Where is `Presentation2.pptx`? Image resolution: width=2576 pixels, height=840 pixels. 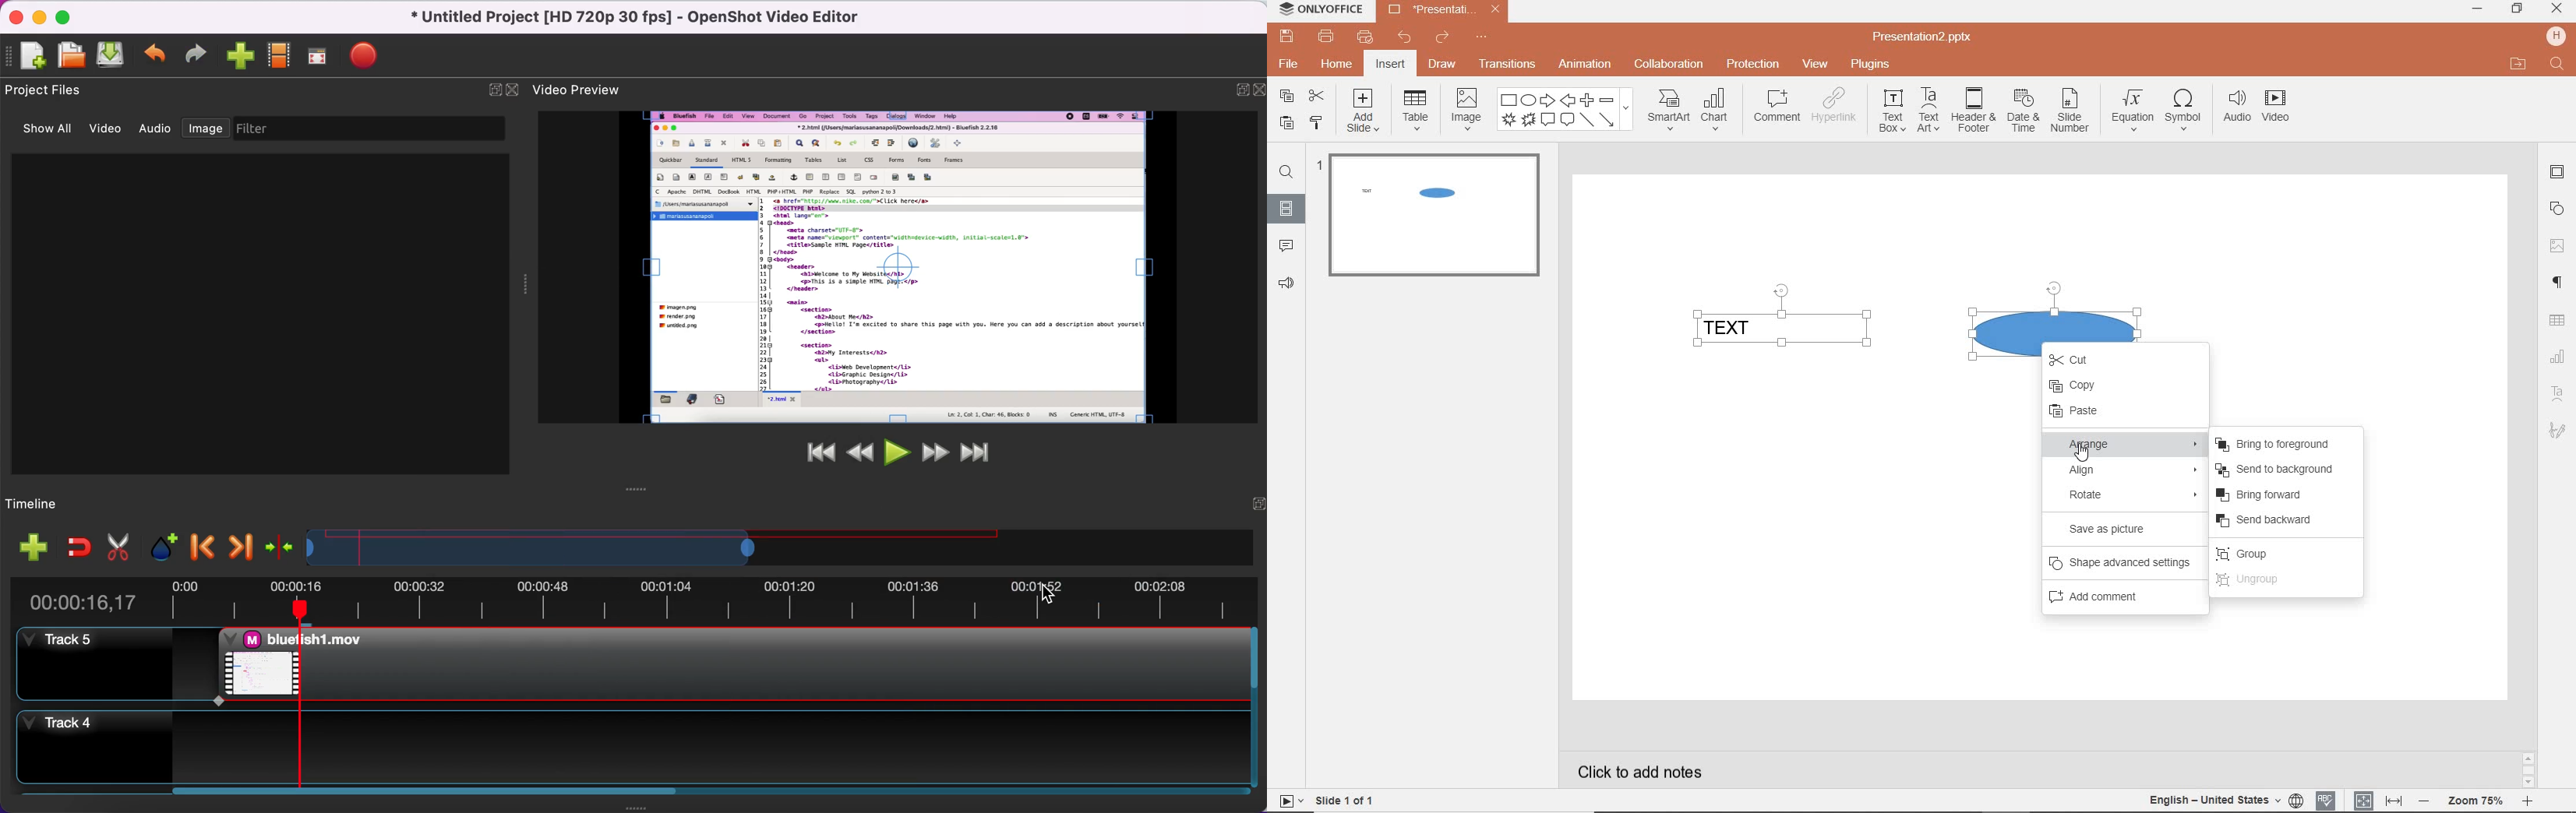 Presentation2.pptx is located at coordinates (1442, 12).